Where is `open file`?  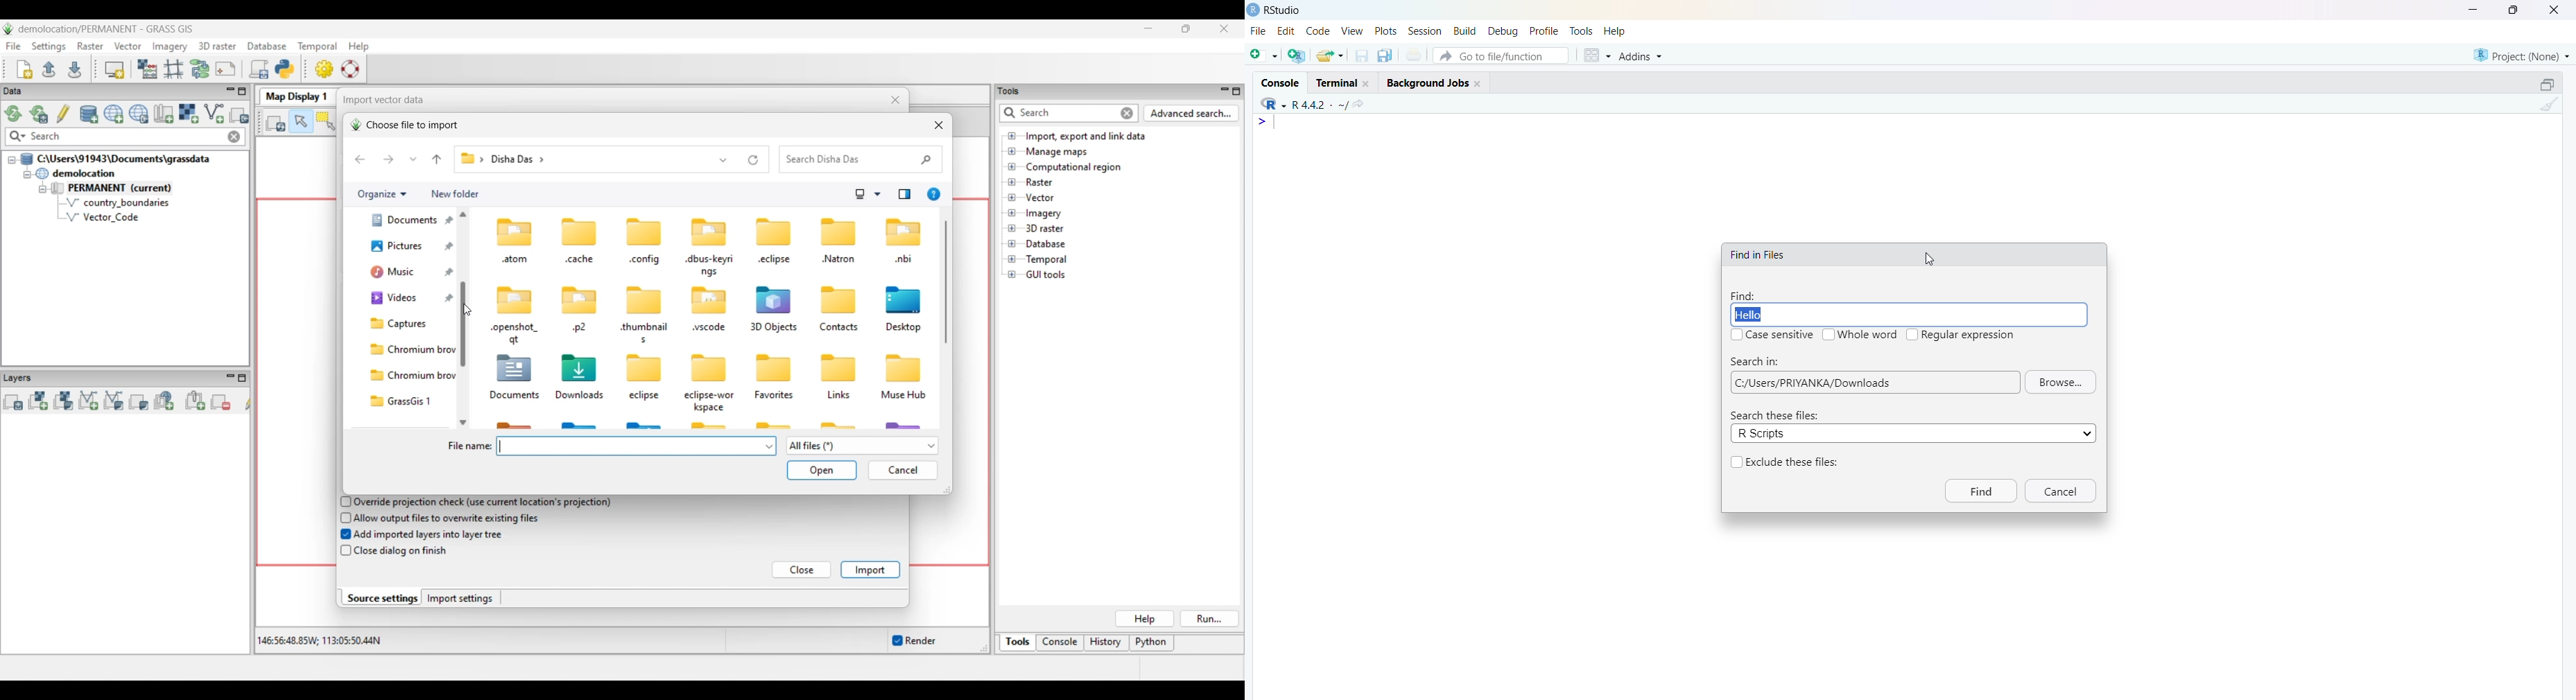 open file is located at coordinates (1265, 55).